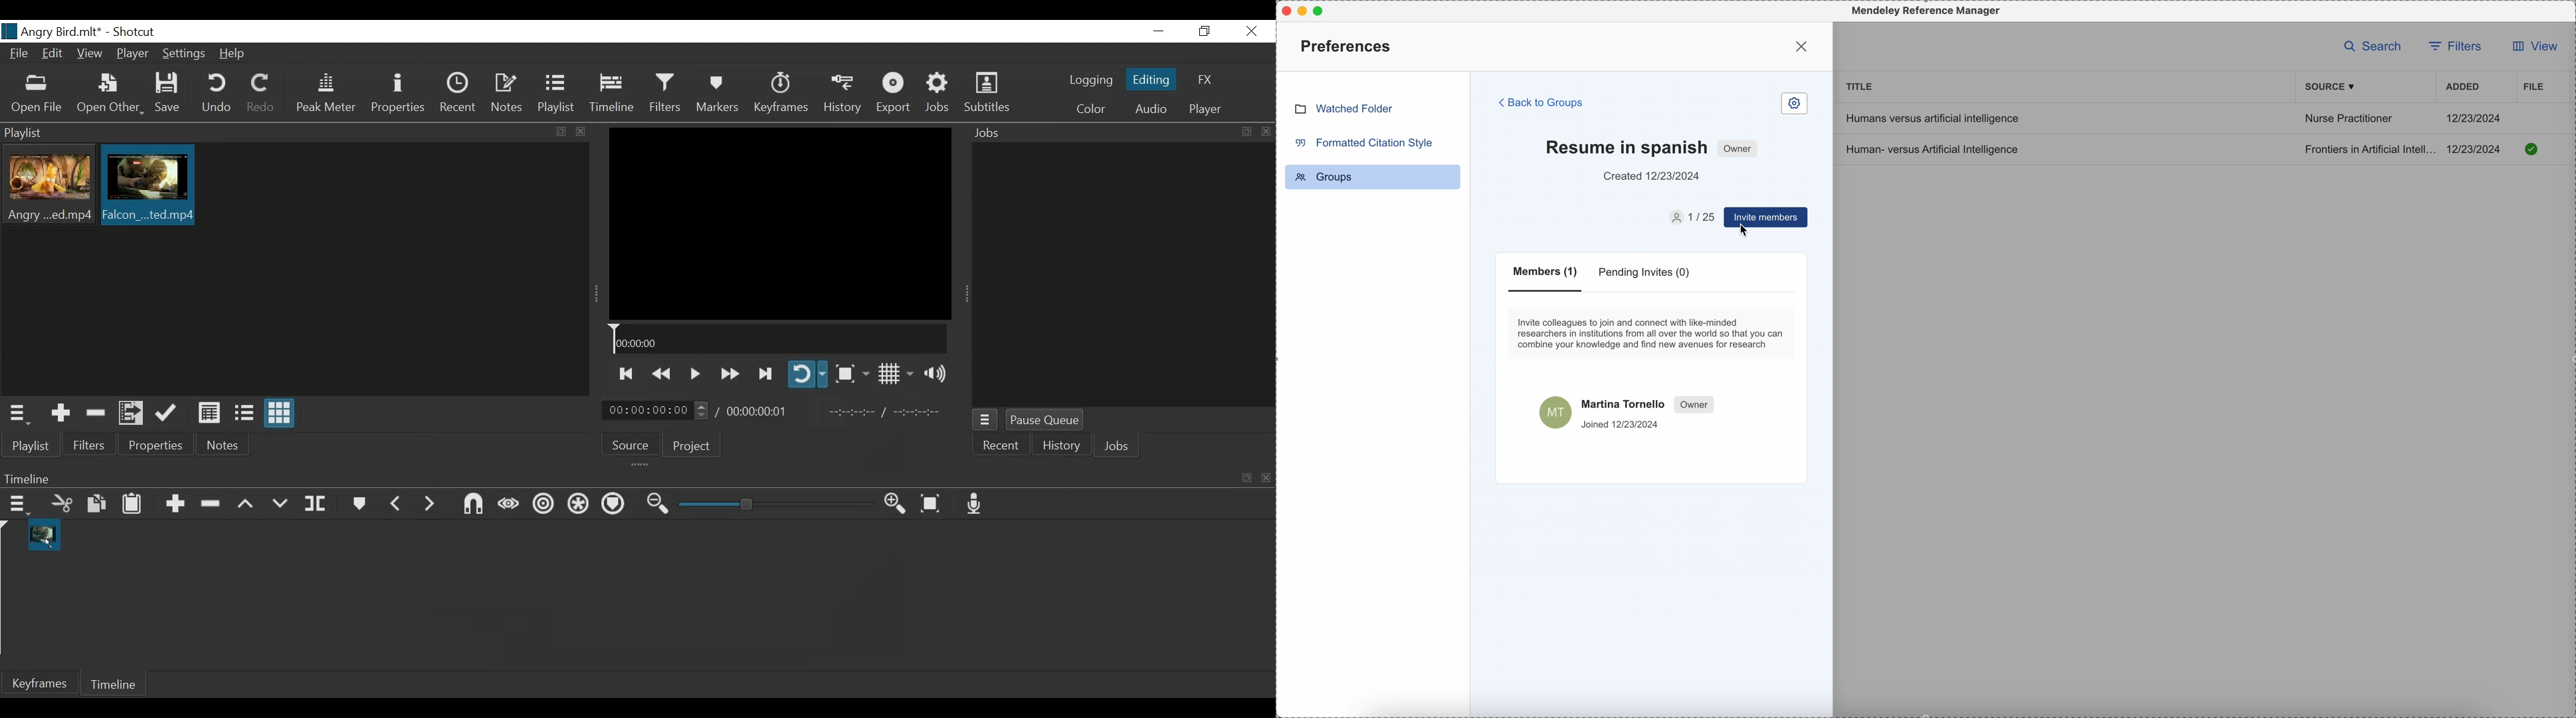  What do you see at coordinates (2532, 49) in the screenshot?
I see `view` at bounding box center [2532, 49].